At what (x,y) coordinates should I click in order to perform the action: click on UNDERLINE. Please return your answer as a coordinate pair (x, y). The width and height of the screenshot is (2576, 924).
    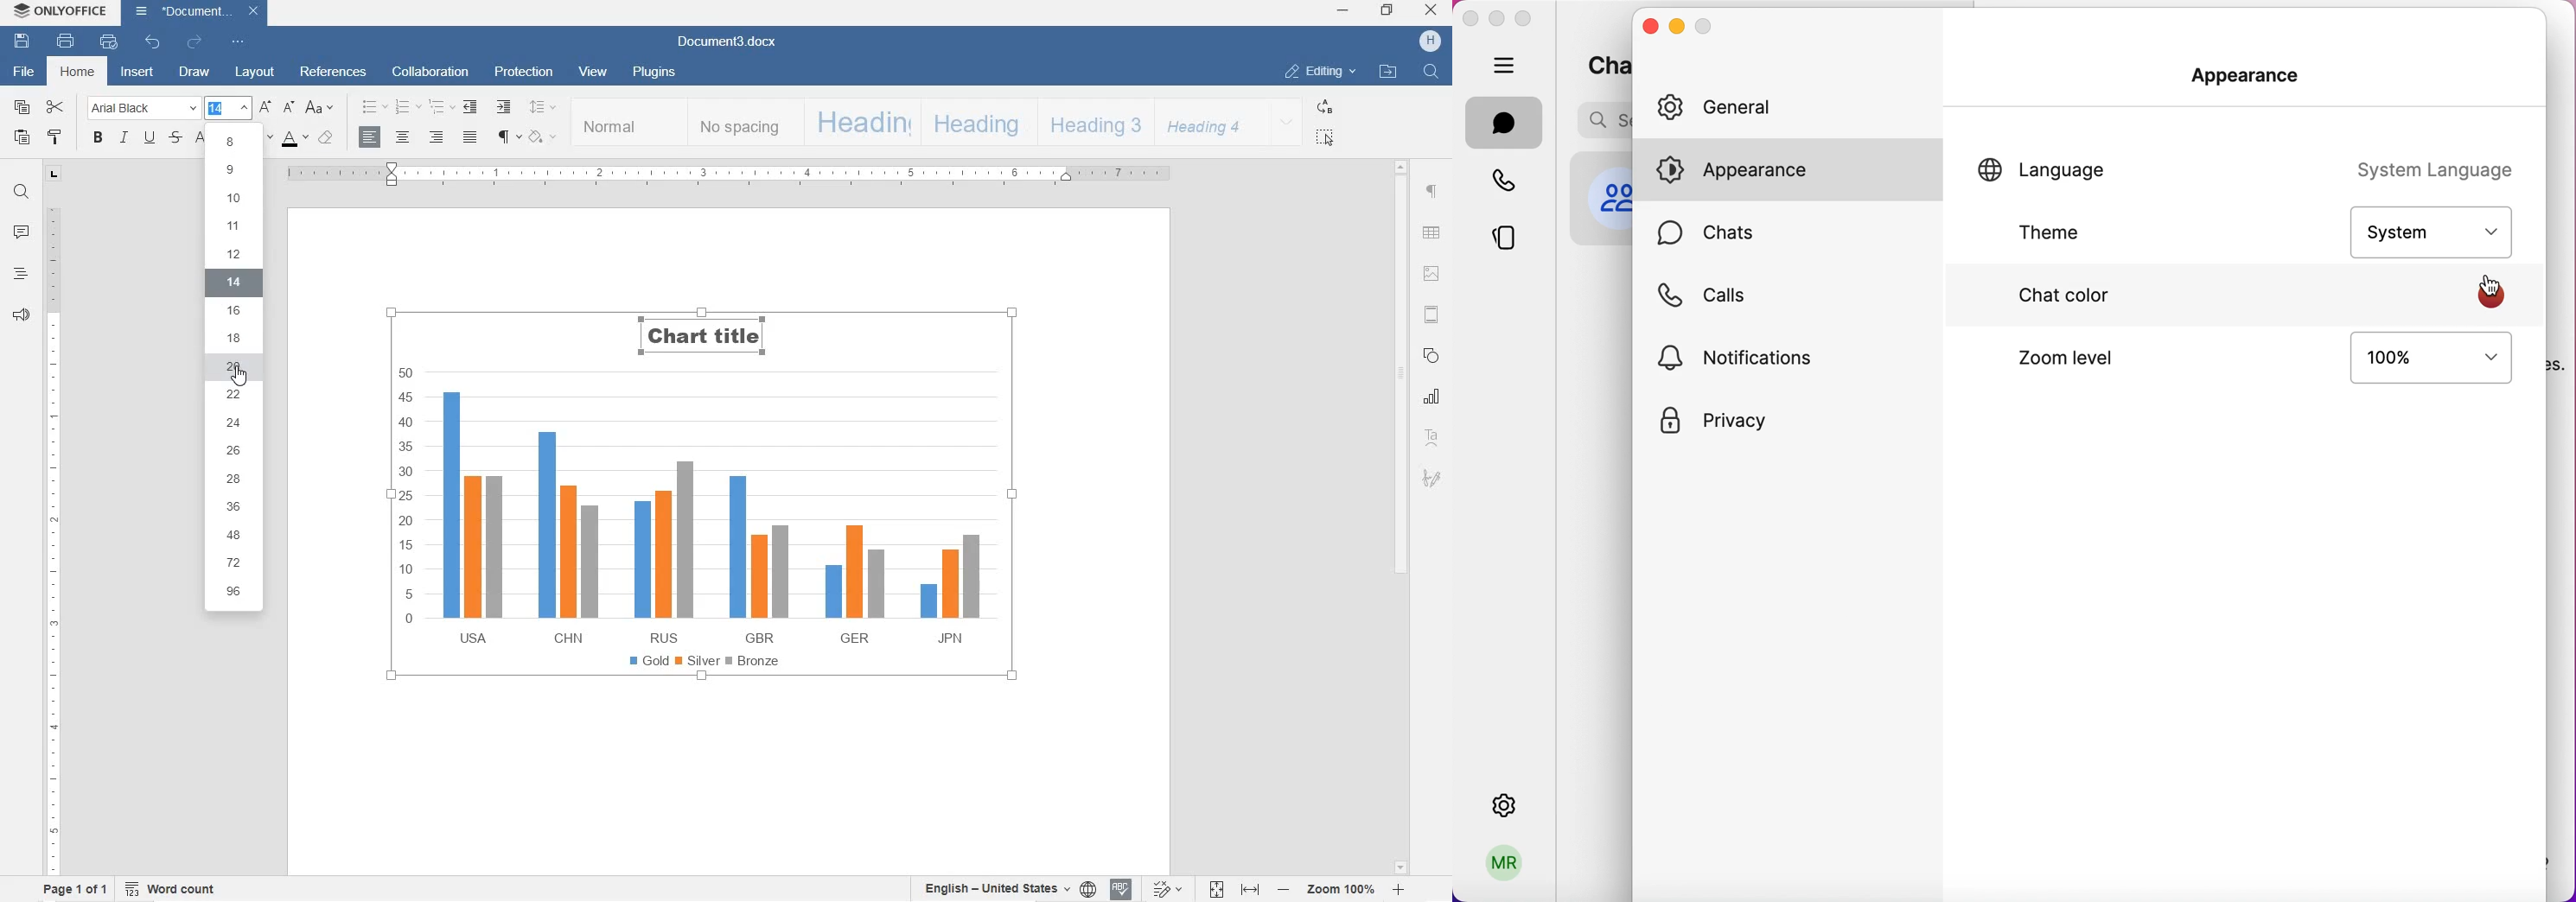
    Looking at the image, I should click on (149, 139).